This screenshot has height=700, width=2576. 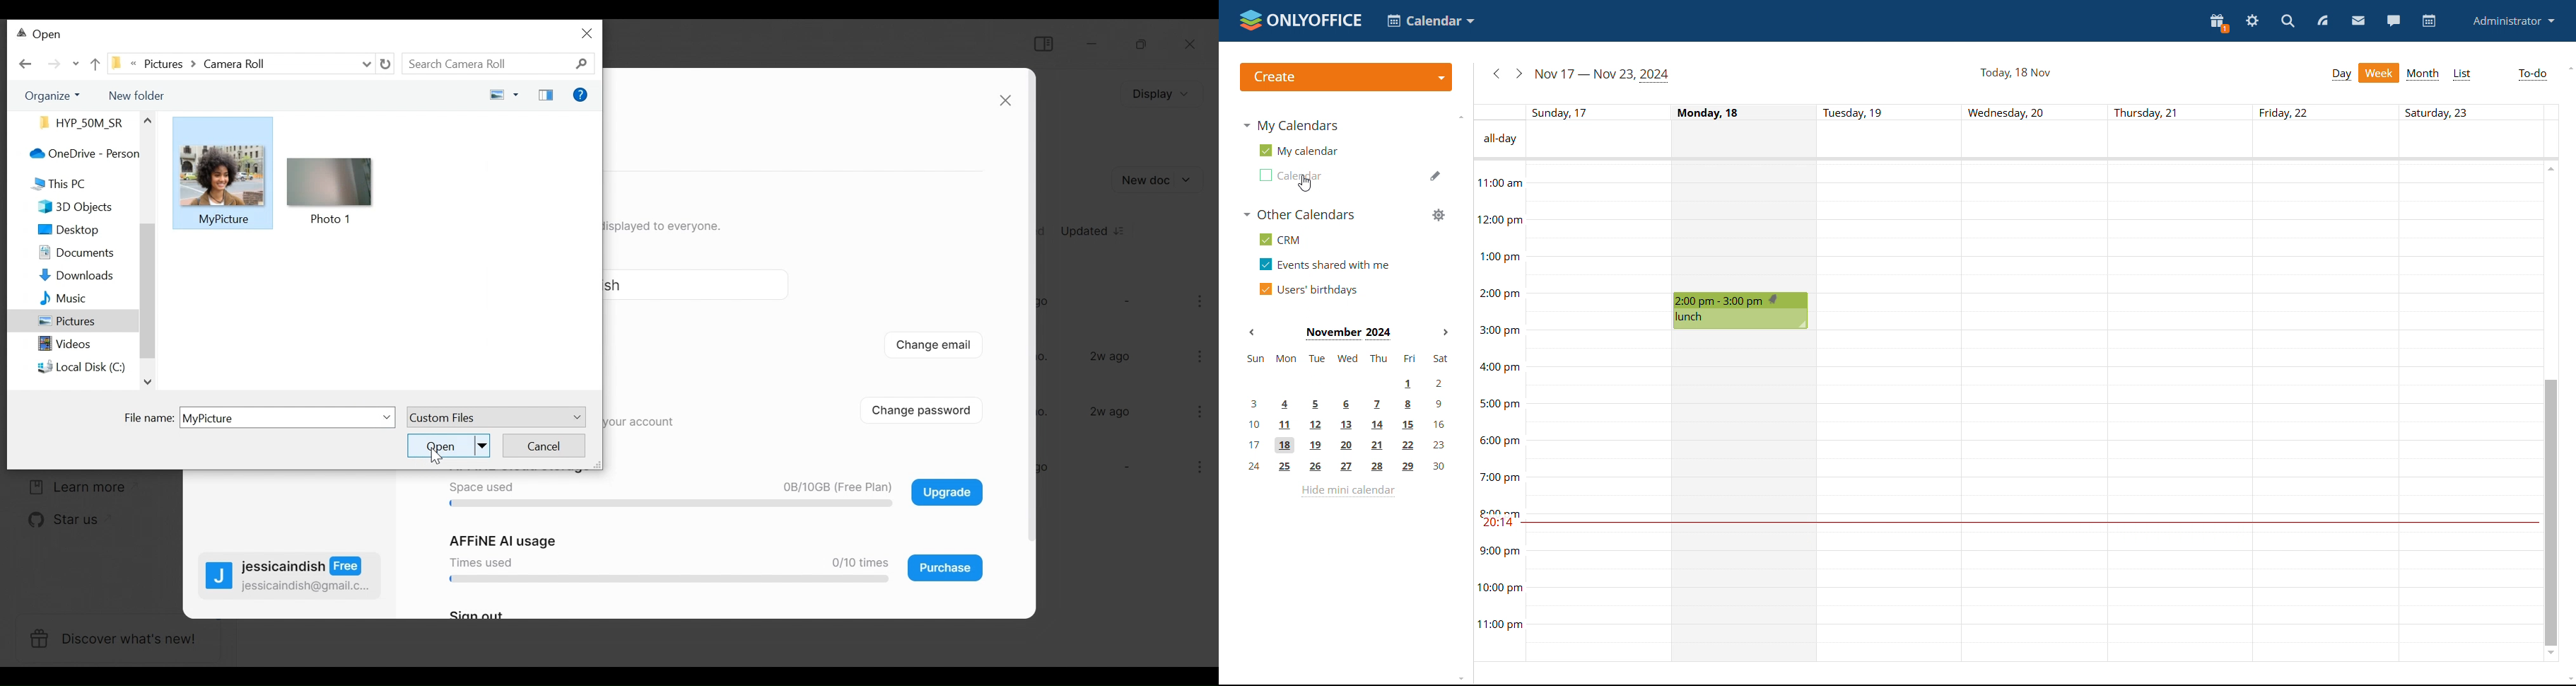 What do you see at coordinates (2568, 69) in the screenshot?
I see `scroll up` at bounding box center [2568, 69].